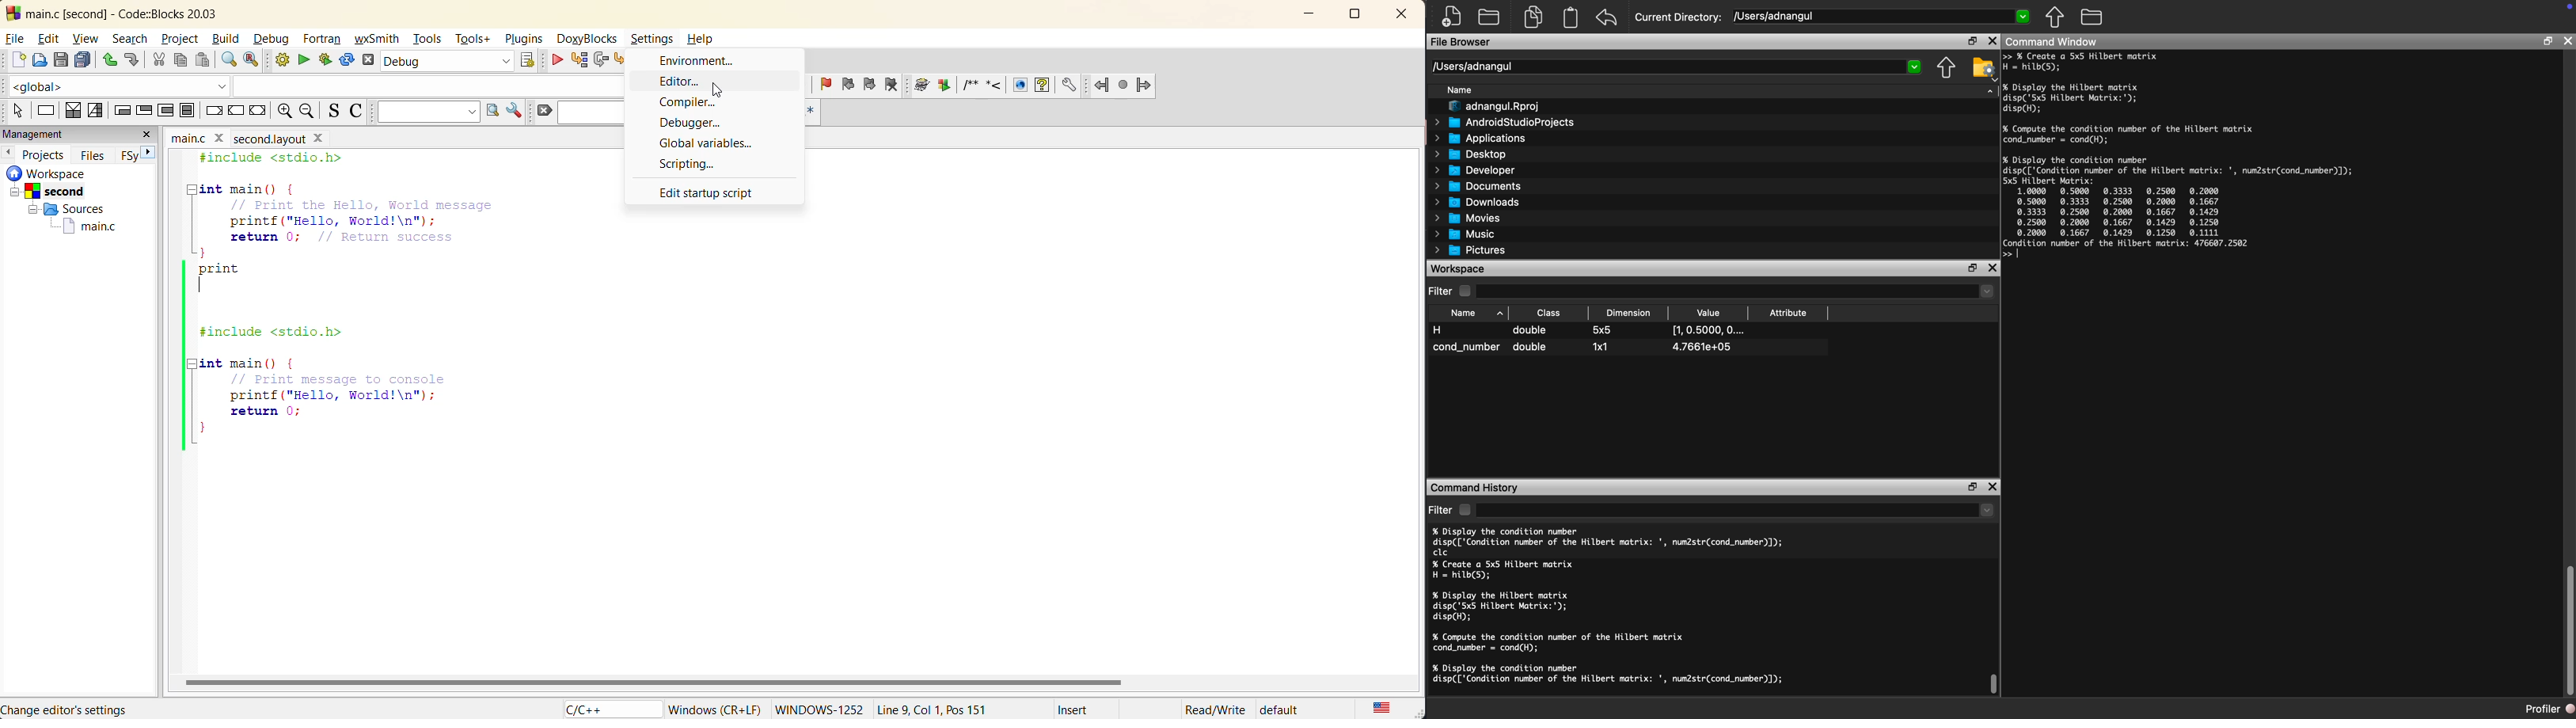 The height and width of the screenshot is (728, 2576). What do you see at coordinates (332, 305) in the screenshot?
I see `#include <stdio.h> 2 3  int main() {4 Print the Hello, World message5) printf ("Hello, World!\n");6 return 0; Return success7 }8 print5 ||10112 | #include <stdio.h>1314 [Tint main() (15 Print message to console16 printf ("Hello, World!\n");17 return 0;18 ||}19` at bounding box center [332, 305].